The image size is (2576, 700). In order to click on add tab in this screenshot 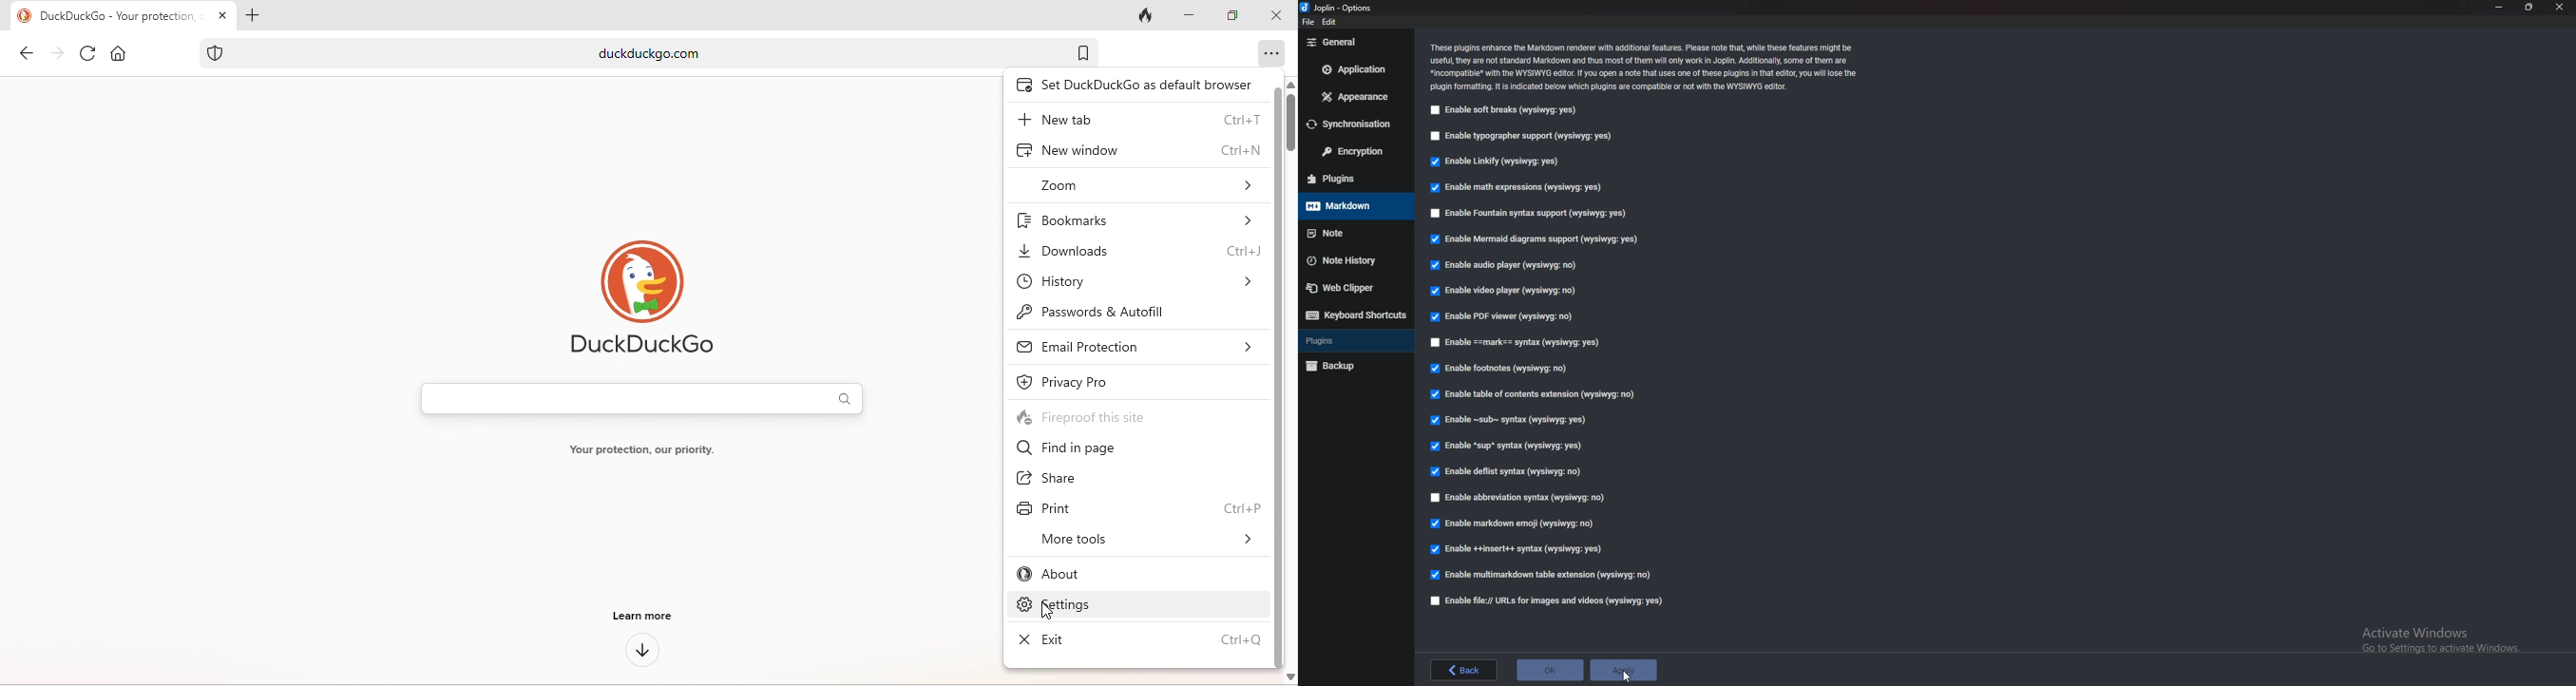, I will do `click(257, 16)`.